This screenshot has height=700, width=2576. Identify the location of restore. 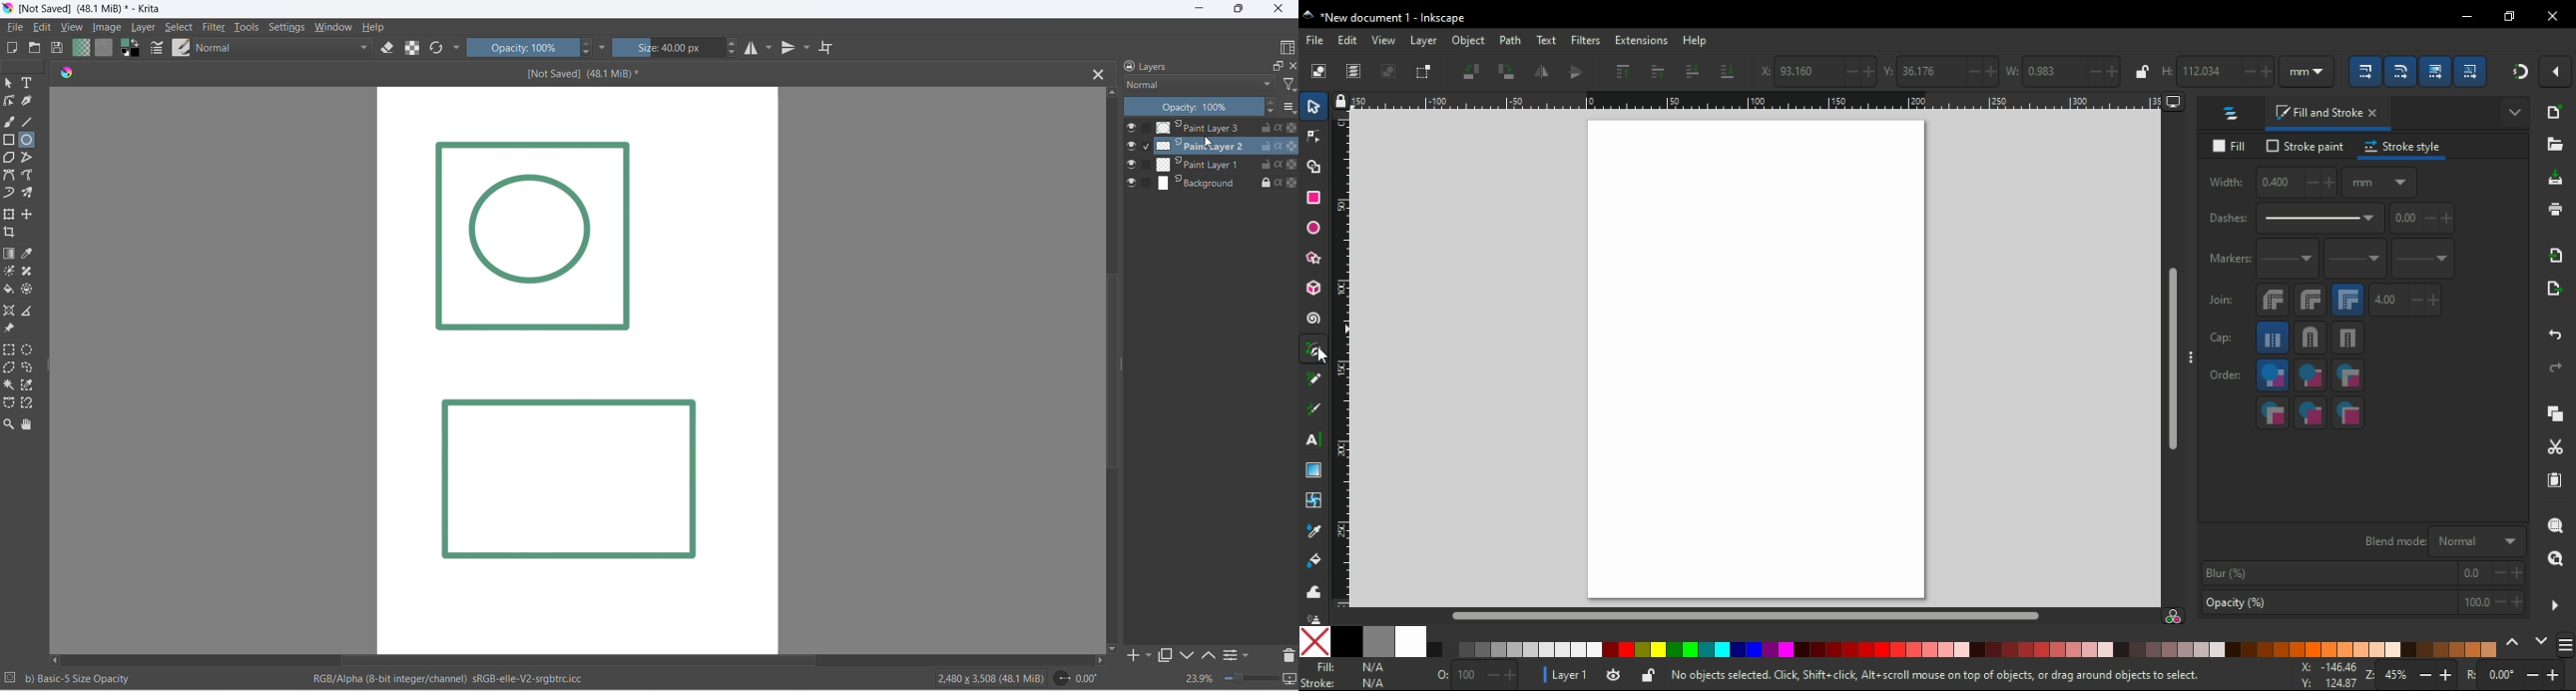
(2512, 16).